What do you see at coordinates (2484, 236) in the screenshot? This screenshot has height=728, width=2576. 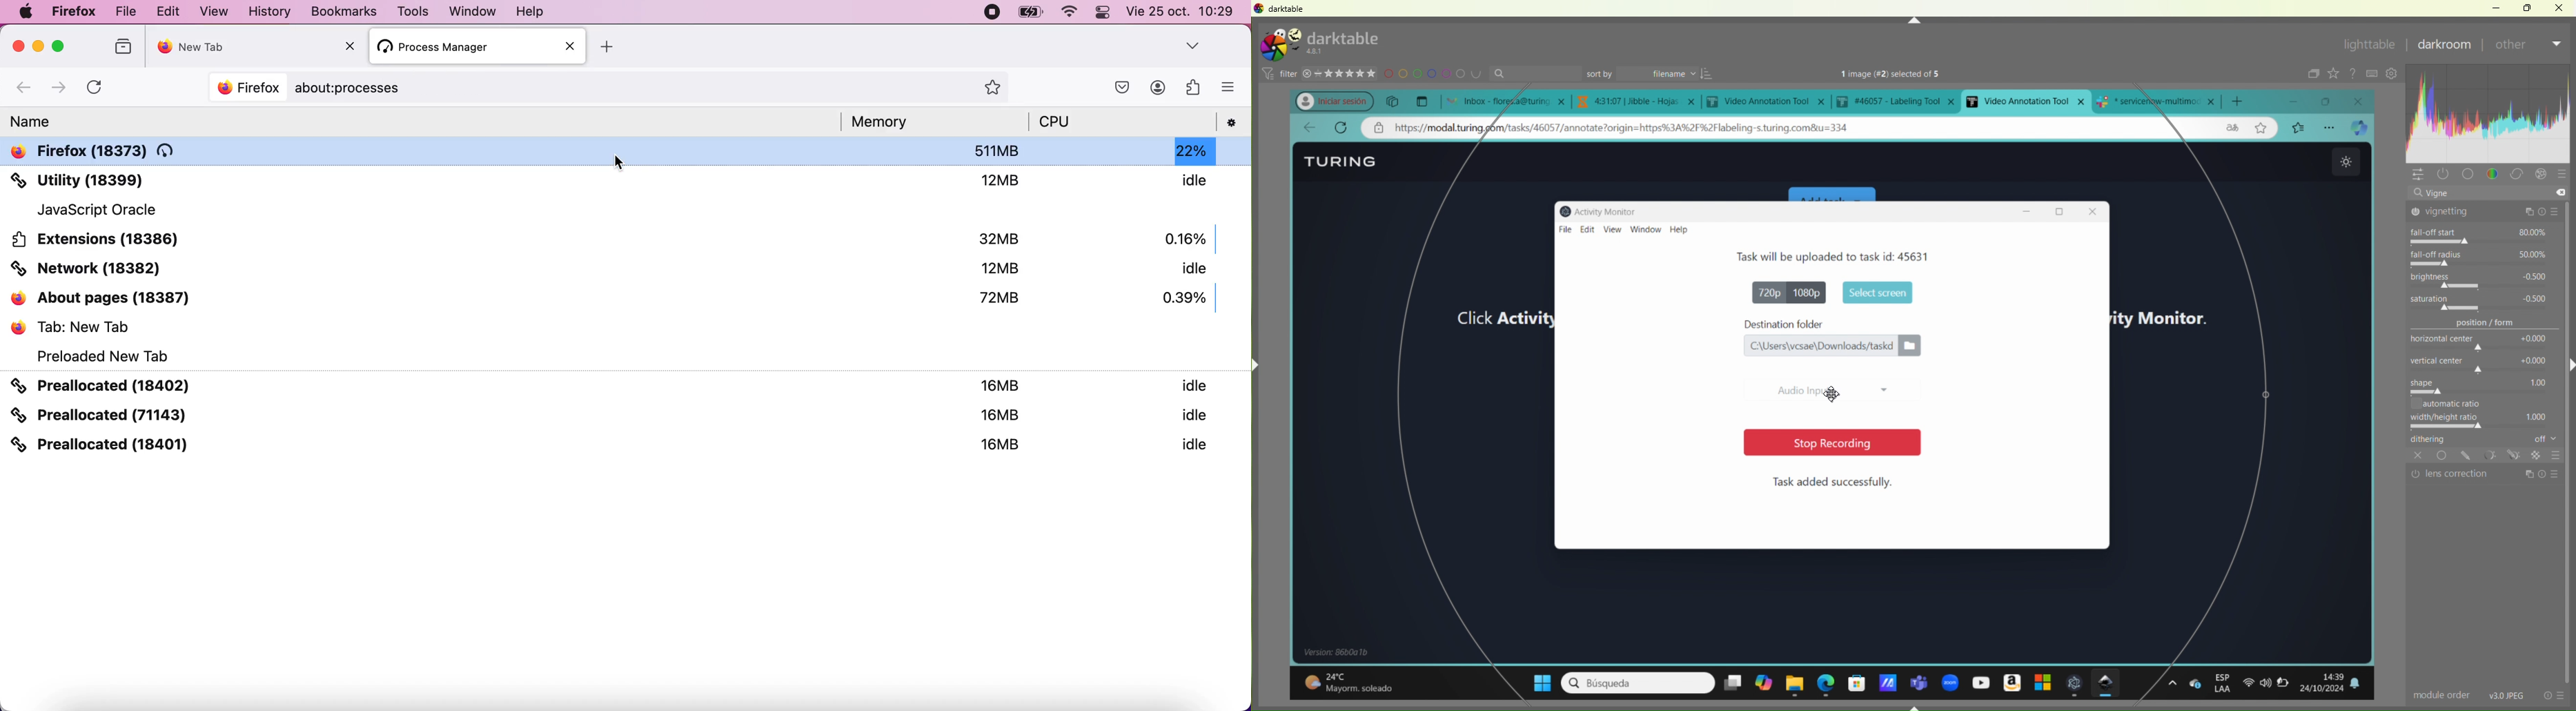 I see `fall-off start ` at bounding box center [2484, 236].